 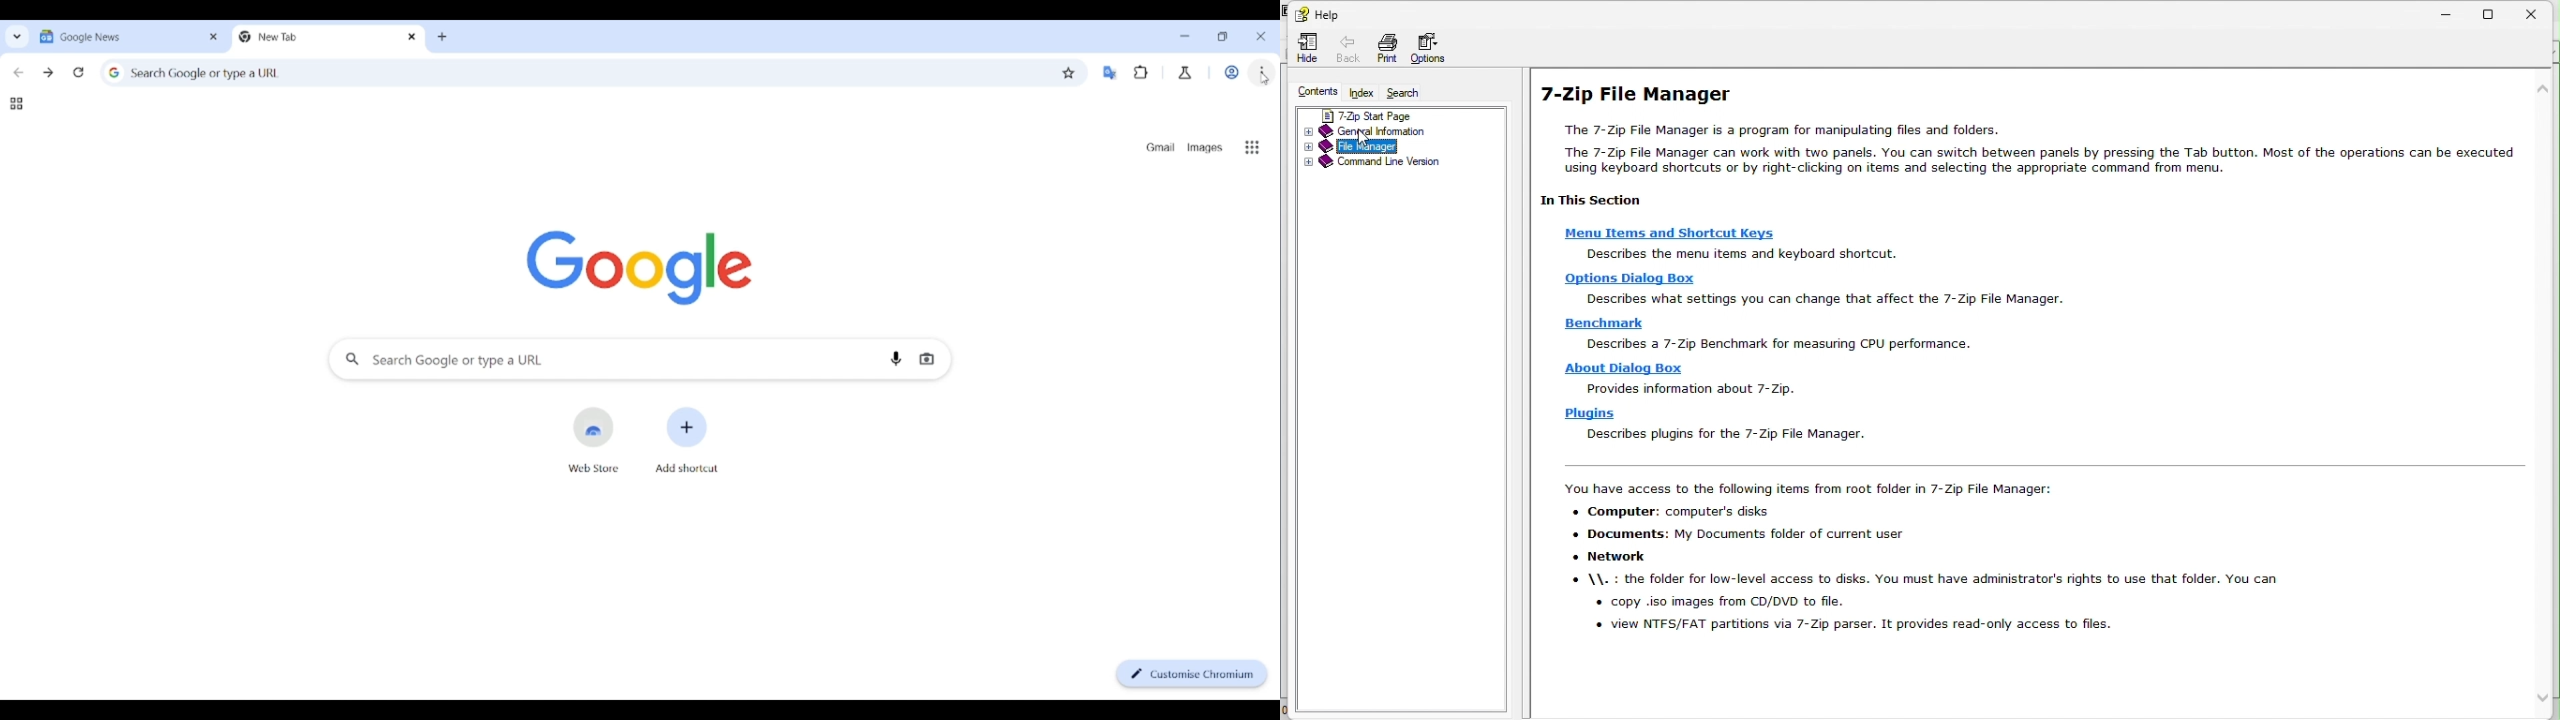 What do you see at coordinates (79, 72) in the screenshot?
I see `Reload page` at bounding box center [79, 72].